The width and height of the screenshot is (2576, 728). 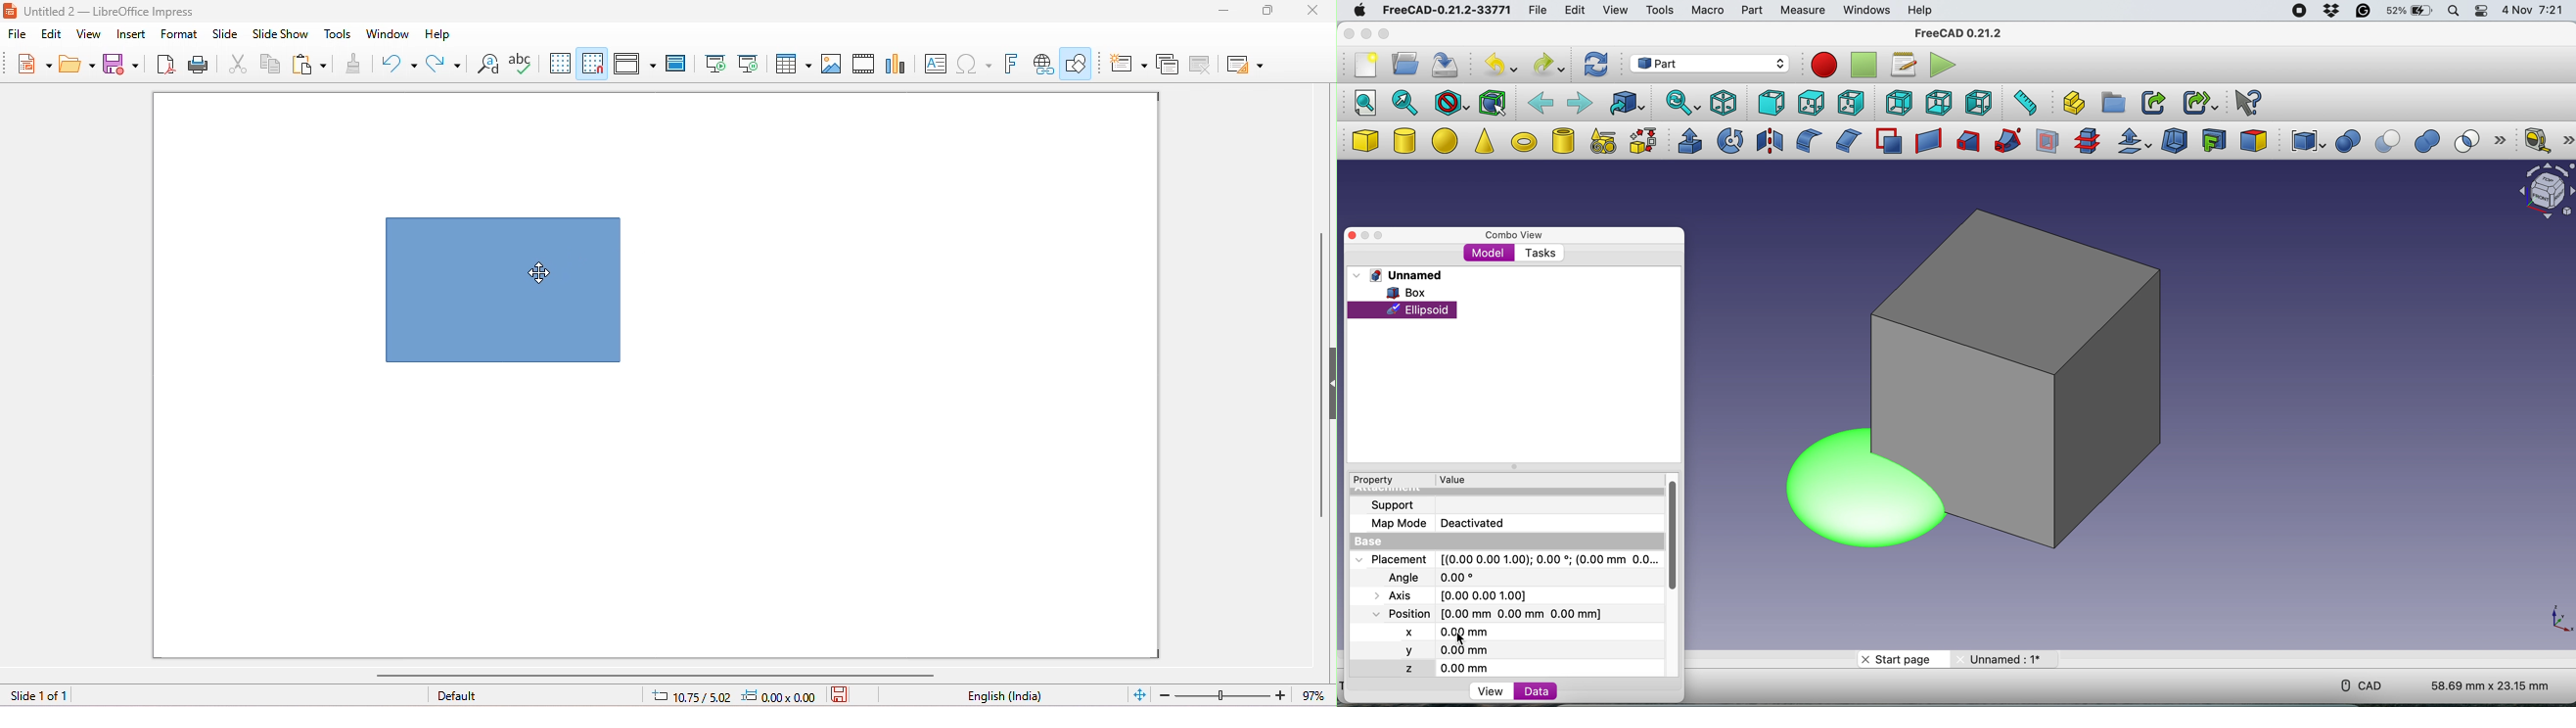 What do you see at coordinates (129, 33) in the screenshot?
I see `insert` at bounding box center [129, 33].